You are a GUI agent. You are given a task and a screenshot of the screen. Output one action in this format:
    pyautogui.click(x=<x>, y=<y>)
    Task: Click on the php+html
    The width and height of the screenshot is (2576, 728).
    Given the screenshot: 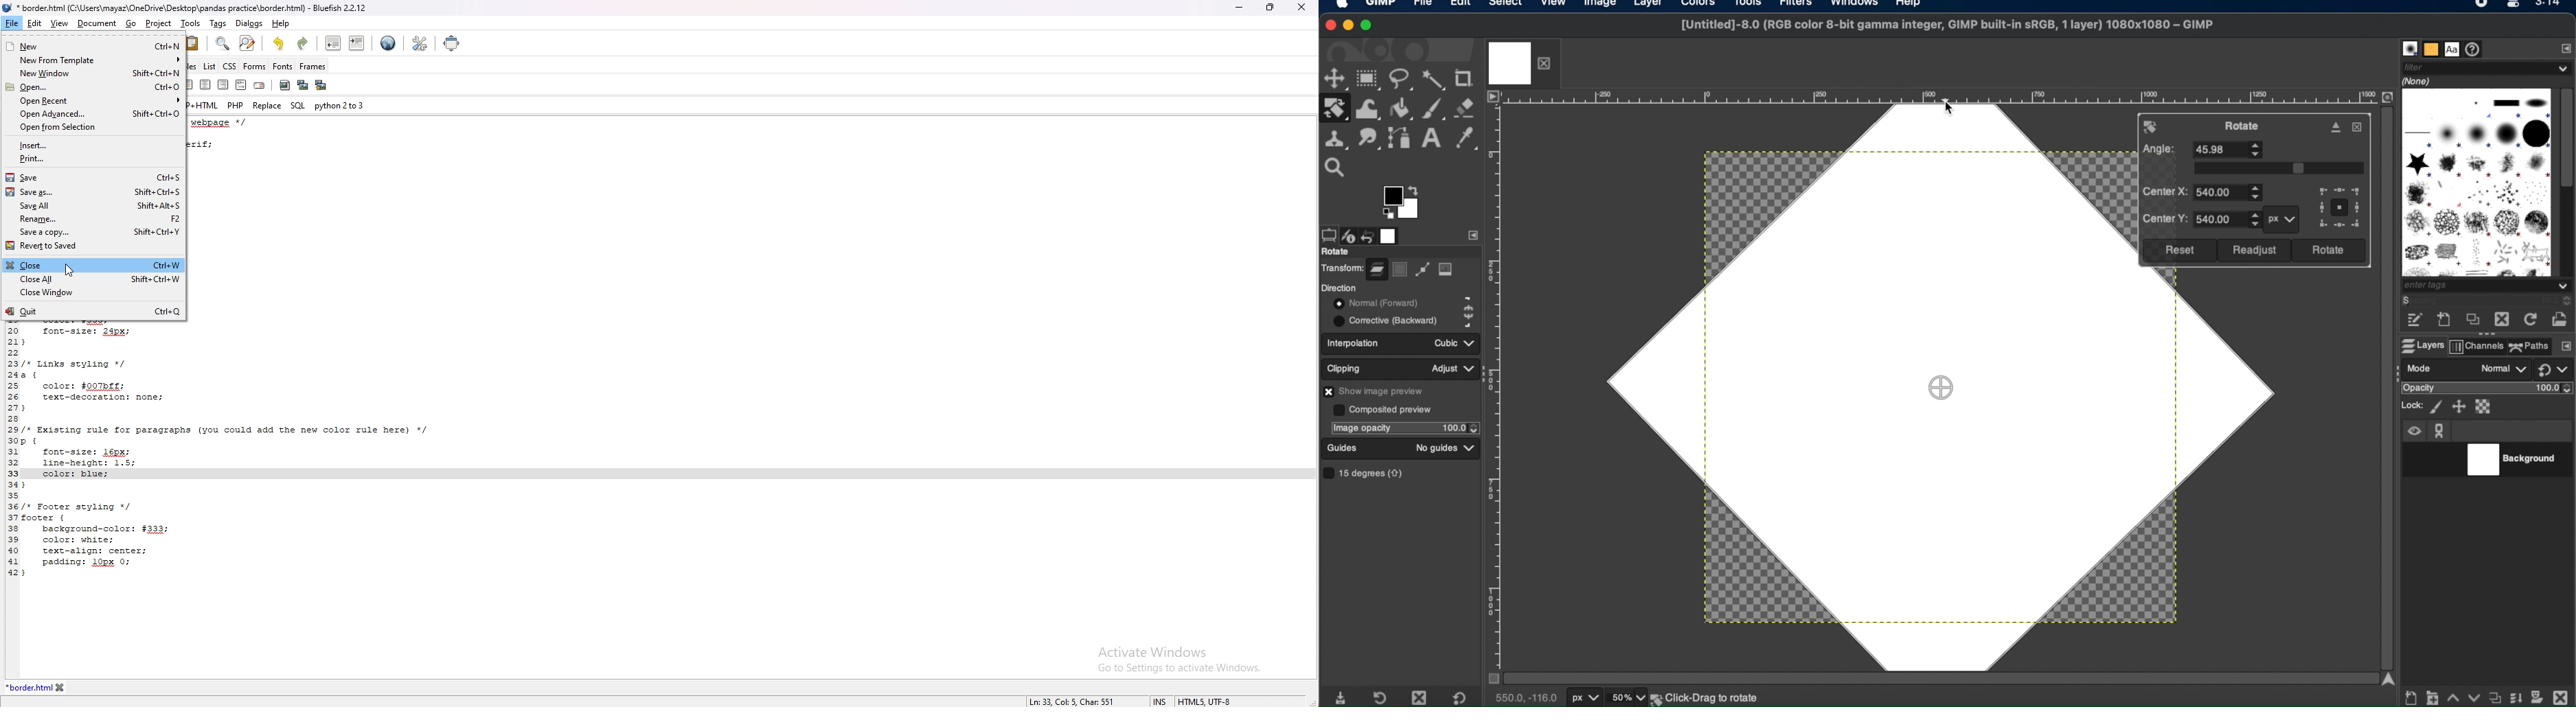 What is the action you would take?
    pyautogui.click(x=205, y=104)
    